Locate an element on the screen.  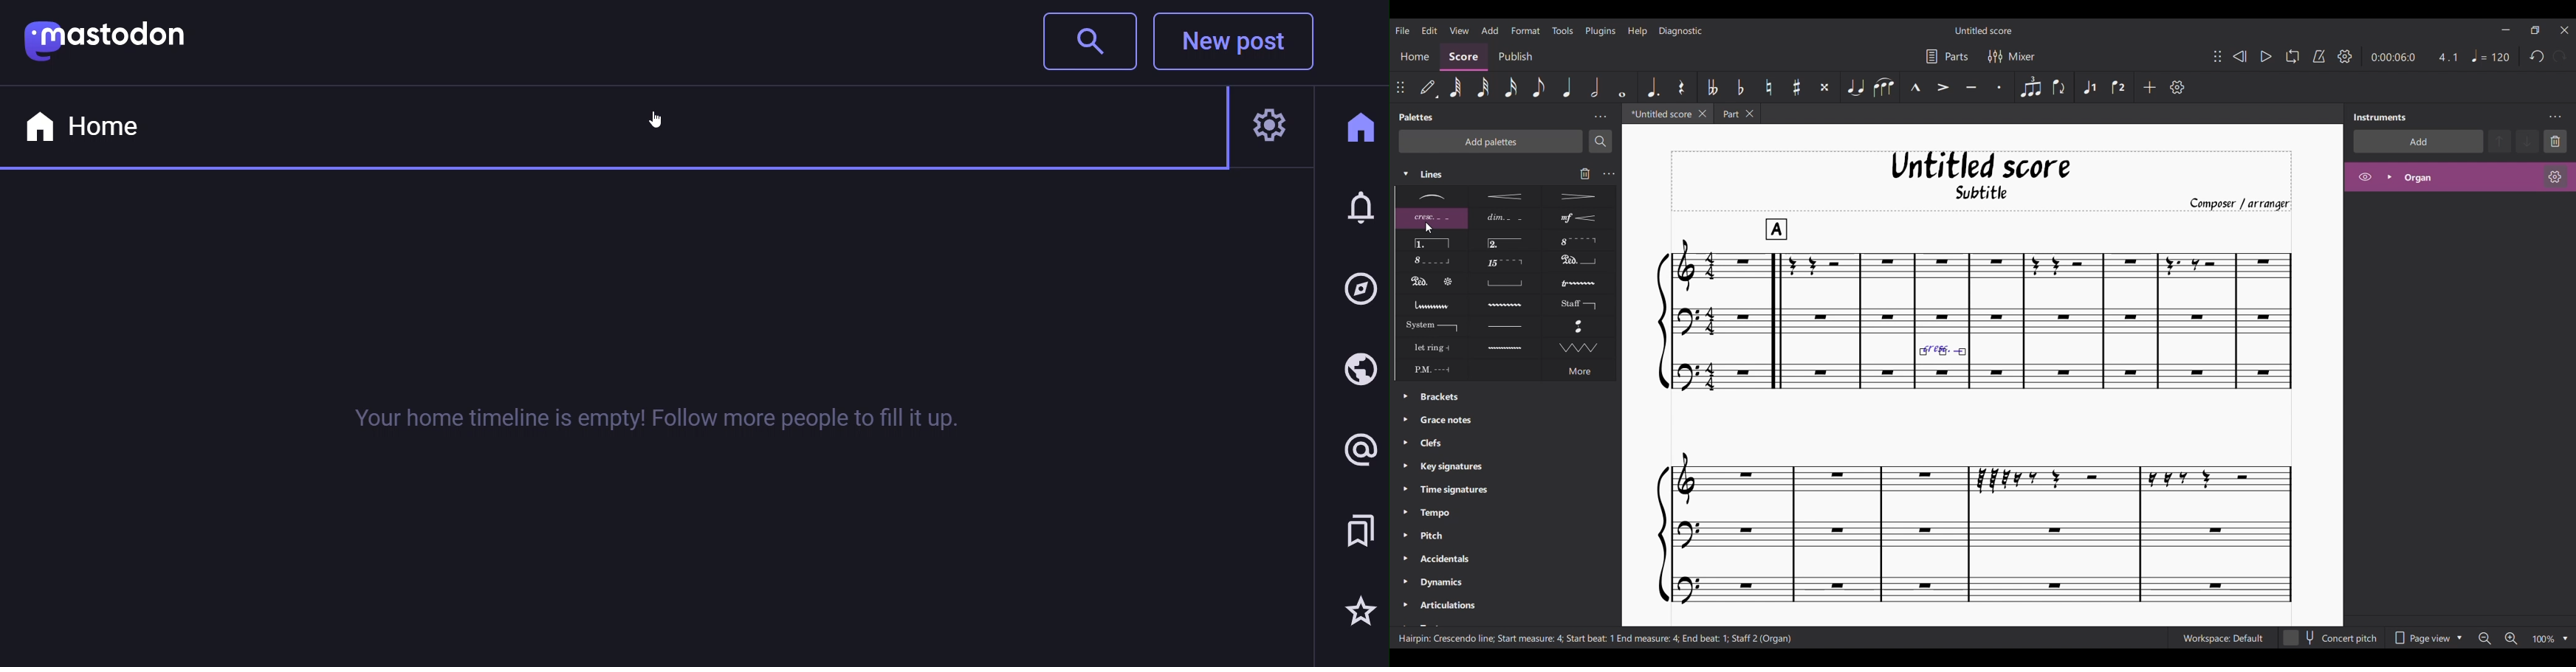
Panel title is located at coordinates (2380, 117).